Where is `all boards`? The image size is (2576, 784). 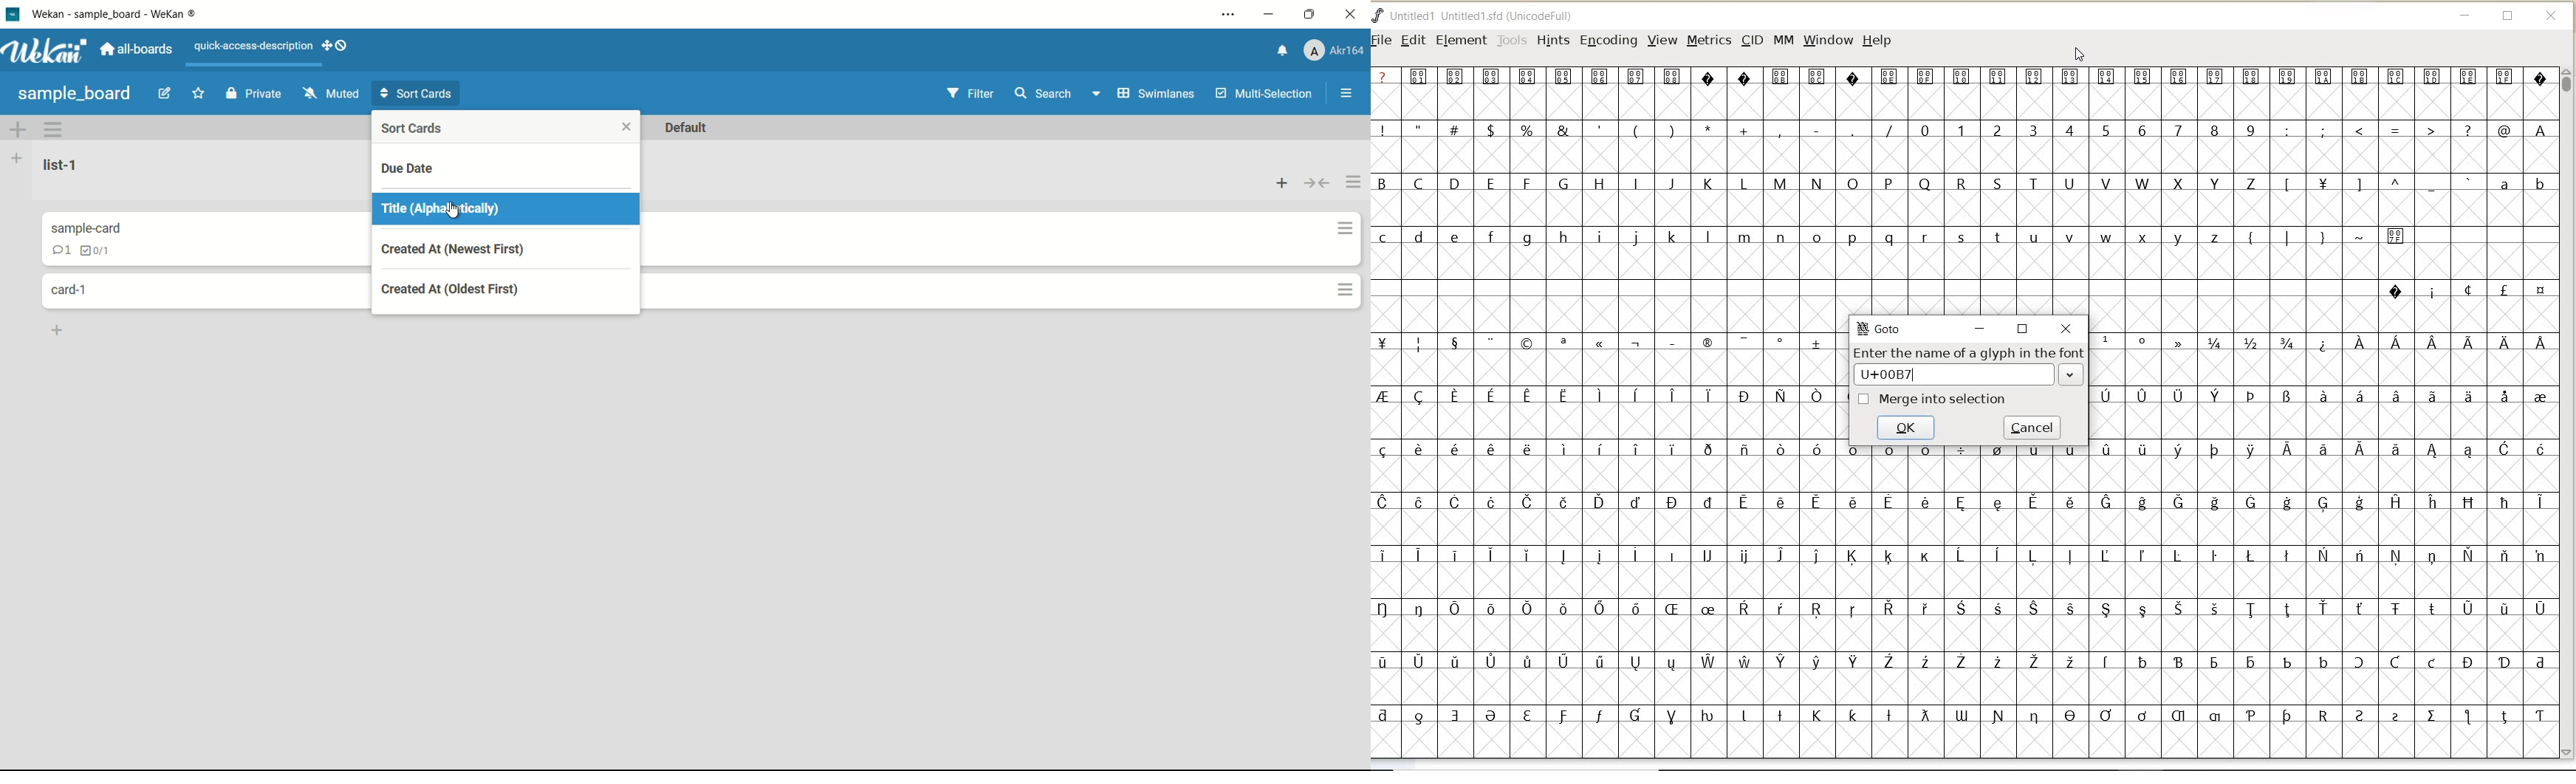 all boards is located at coordinates (136, 50).